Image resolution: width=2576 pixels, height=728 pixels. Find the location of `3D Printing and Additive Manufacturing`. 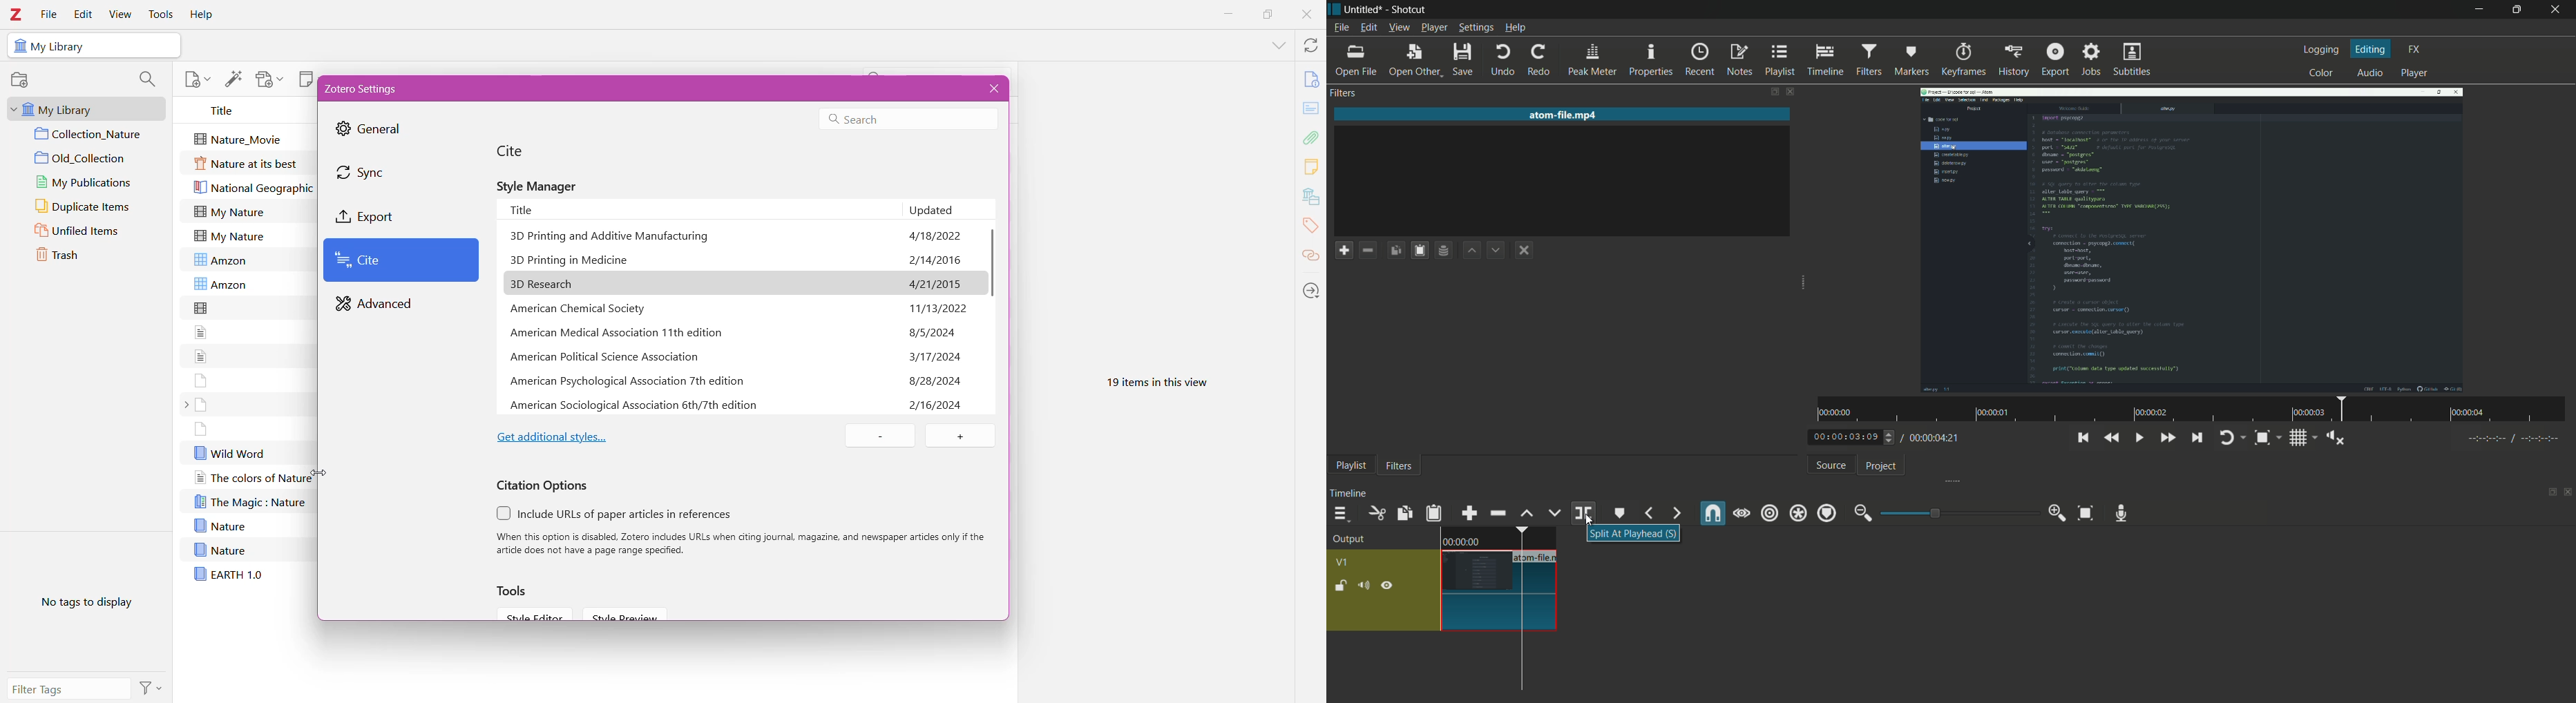

3D Printing and Additive Manufacturing is located at coordinates (611, 238).